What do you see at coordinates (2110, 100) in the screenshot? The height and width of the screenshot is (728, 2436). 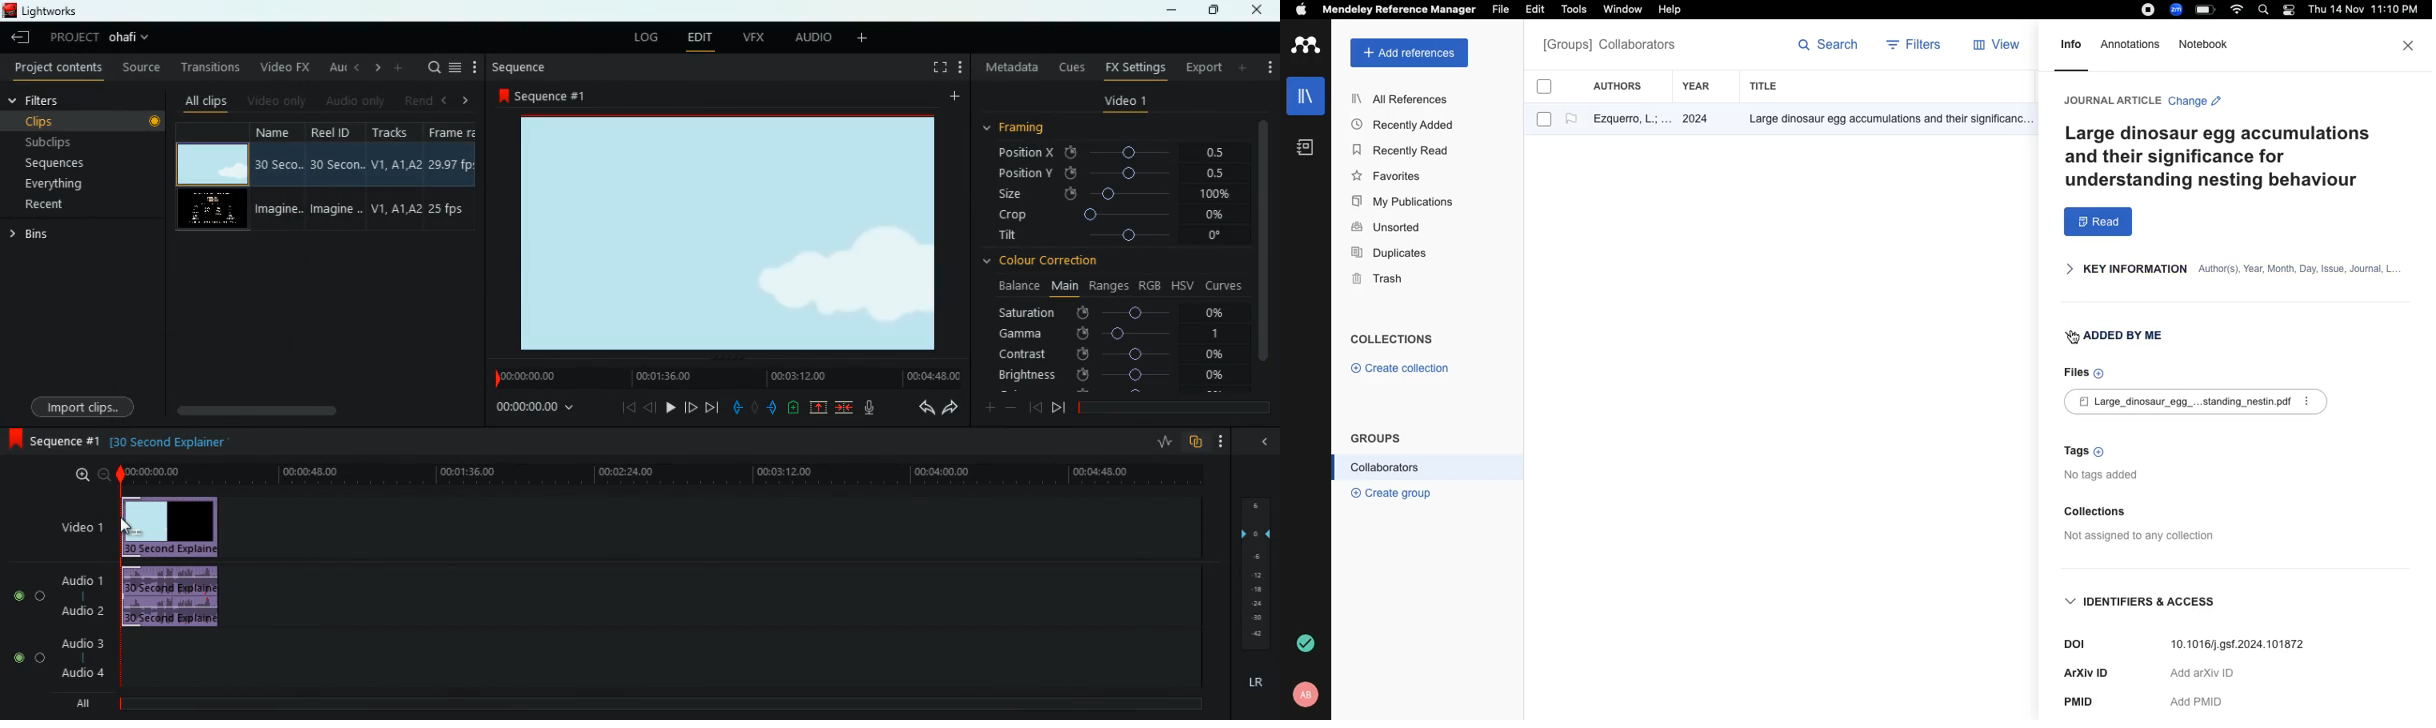 I see `JOURNAL ARTICLE` at bounding box center [2110, 100].